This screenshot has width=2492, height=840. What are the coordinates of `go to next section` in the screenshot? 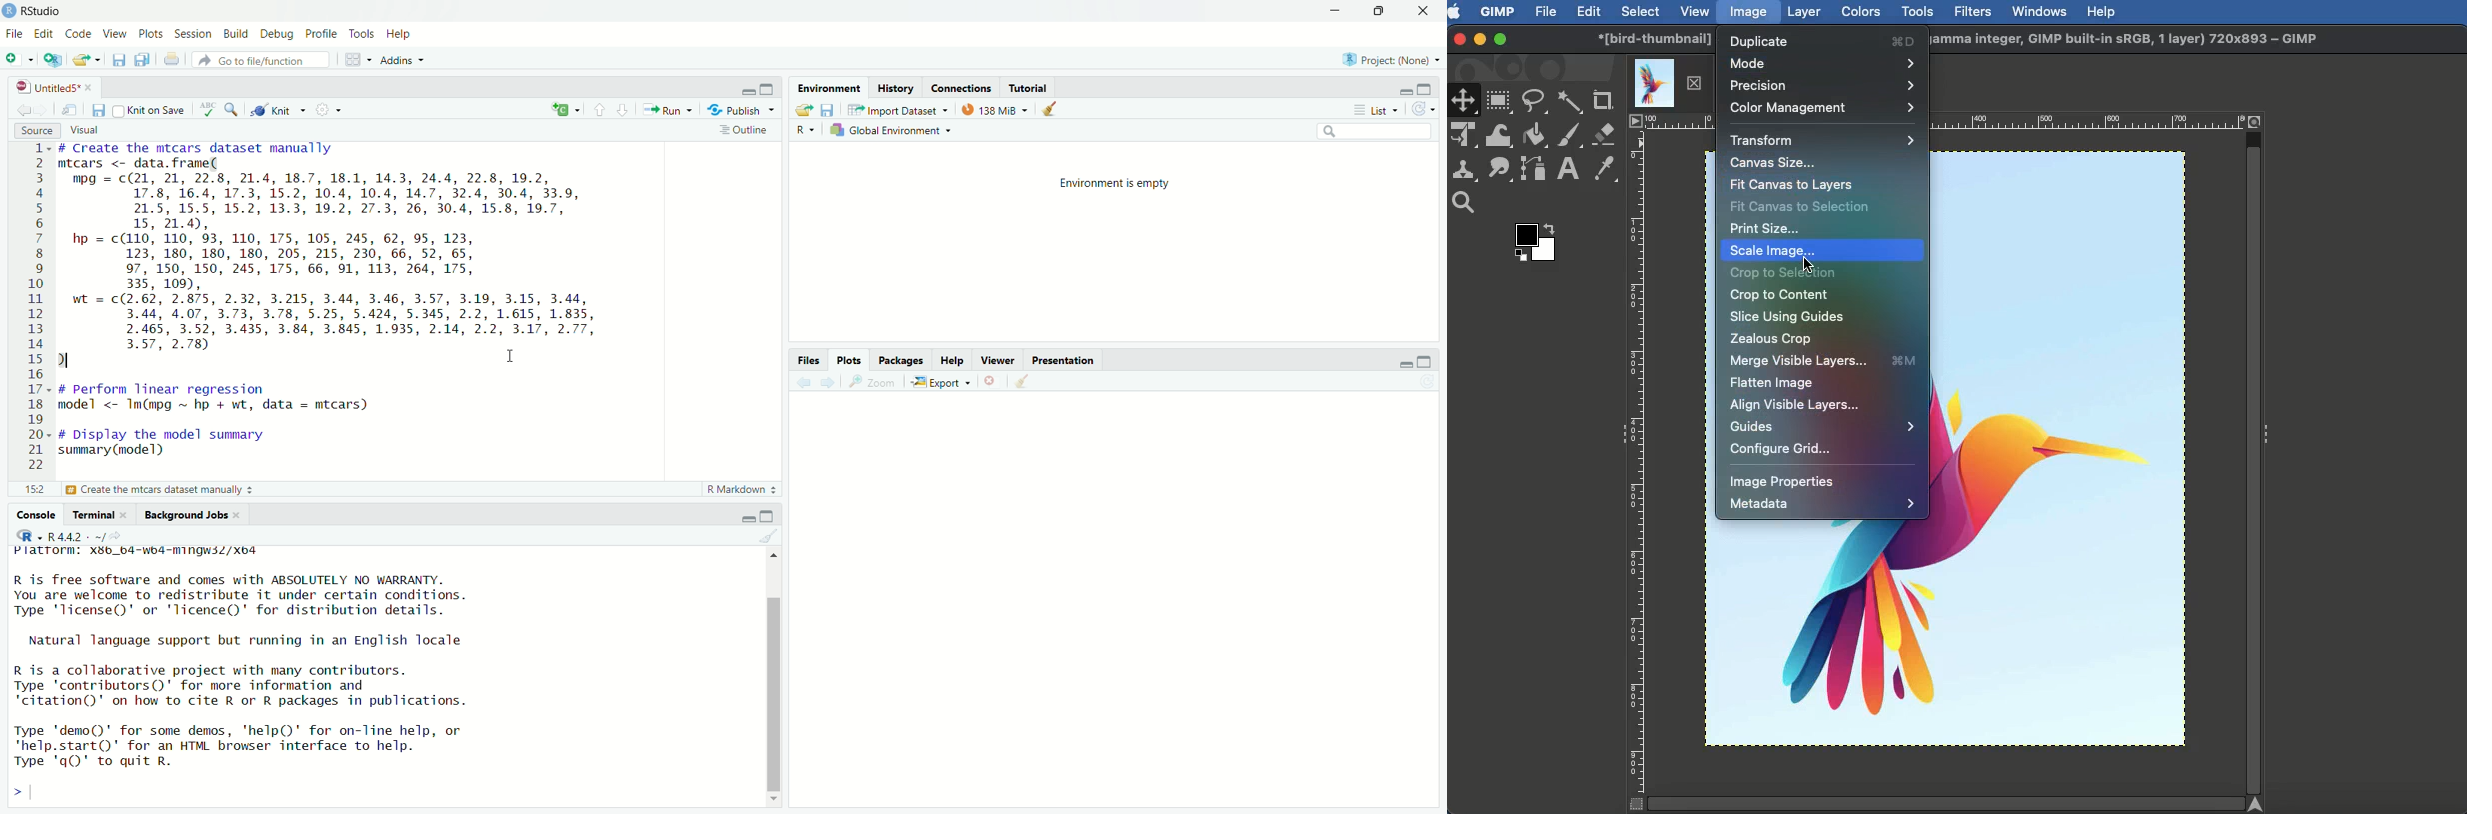 It's located at (623, 109).